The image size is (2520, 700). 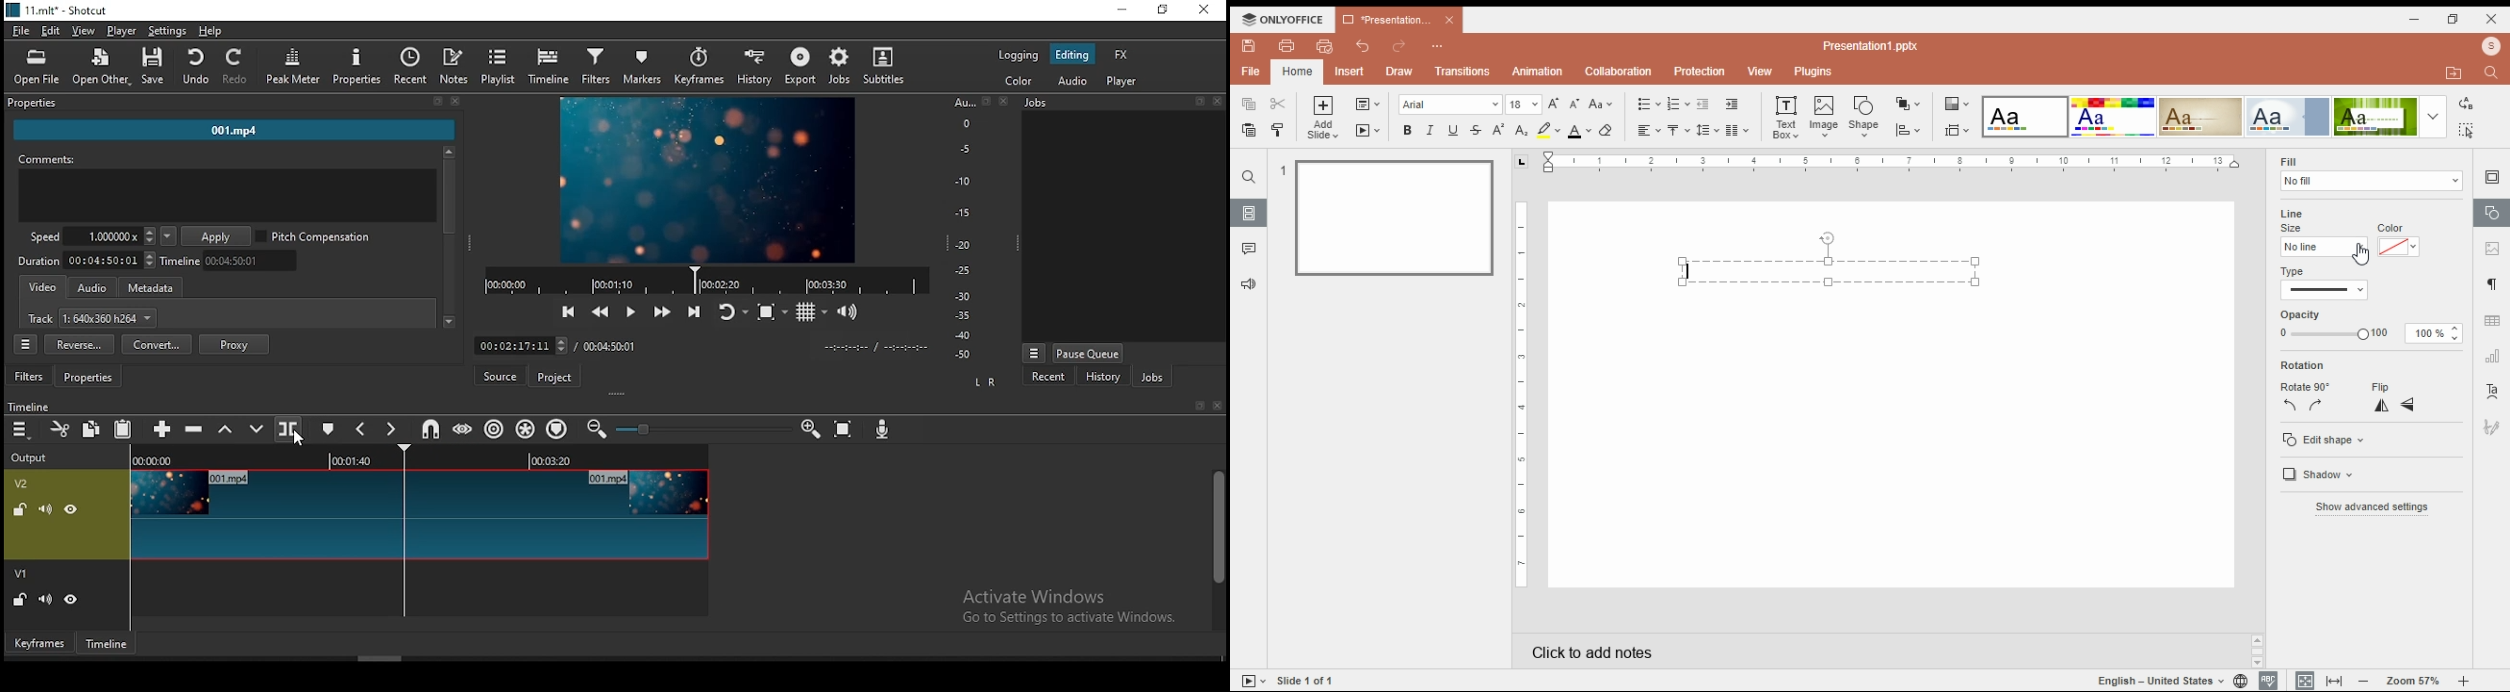 What do you see at coordinates (391, 431) in the screenshot?
I see `next marker` at bounding box center [391, 431].